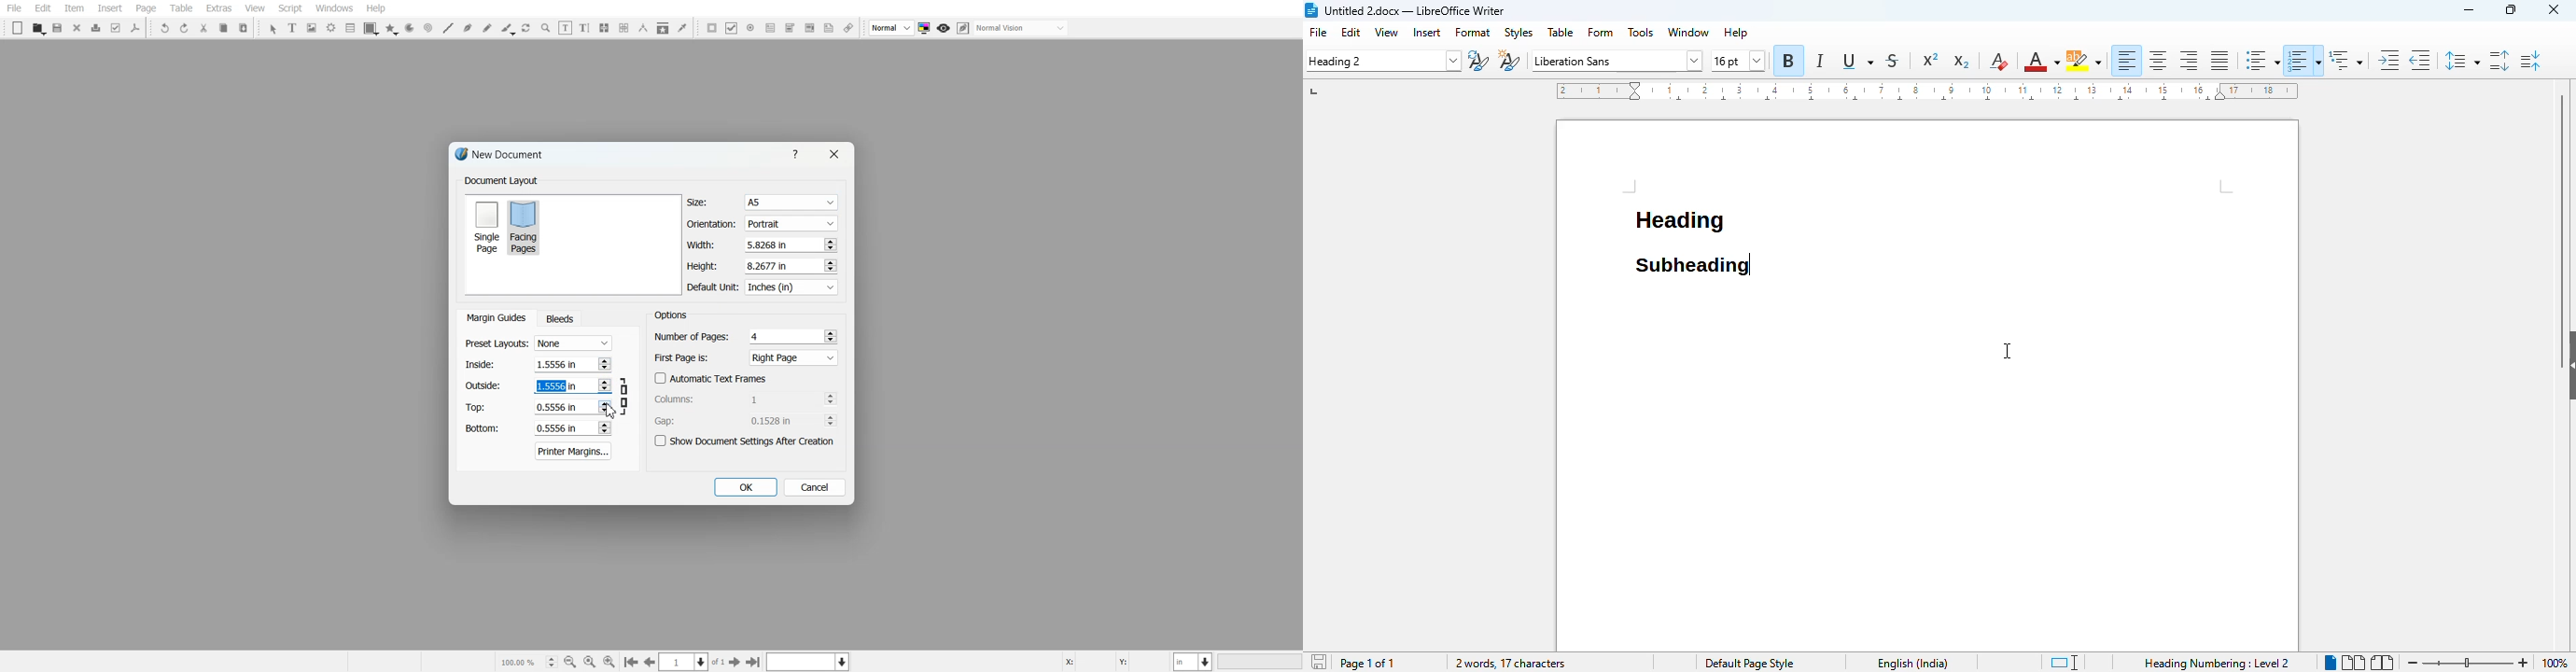 The height and width of the screenshot is (672, 2576). What do you see at coordinates (2462, 60) in the screenshot?
I see `set line spacing` at bounding box center [2462, 60].